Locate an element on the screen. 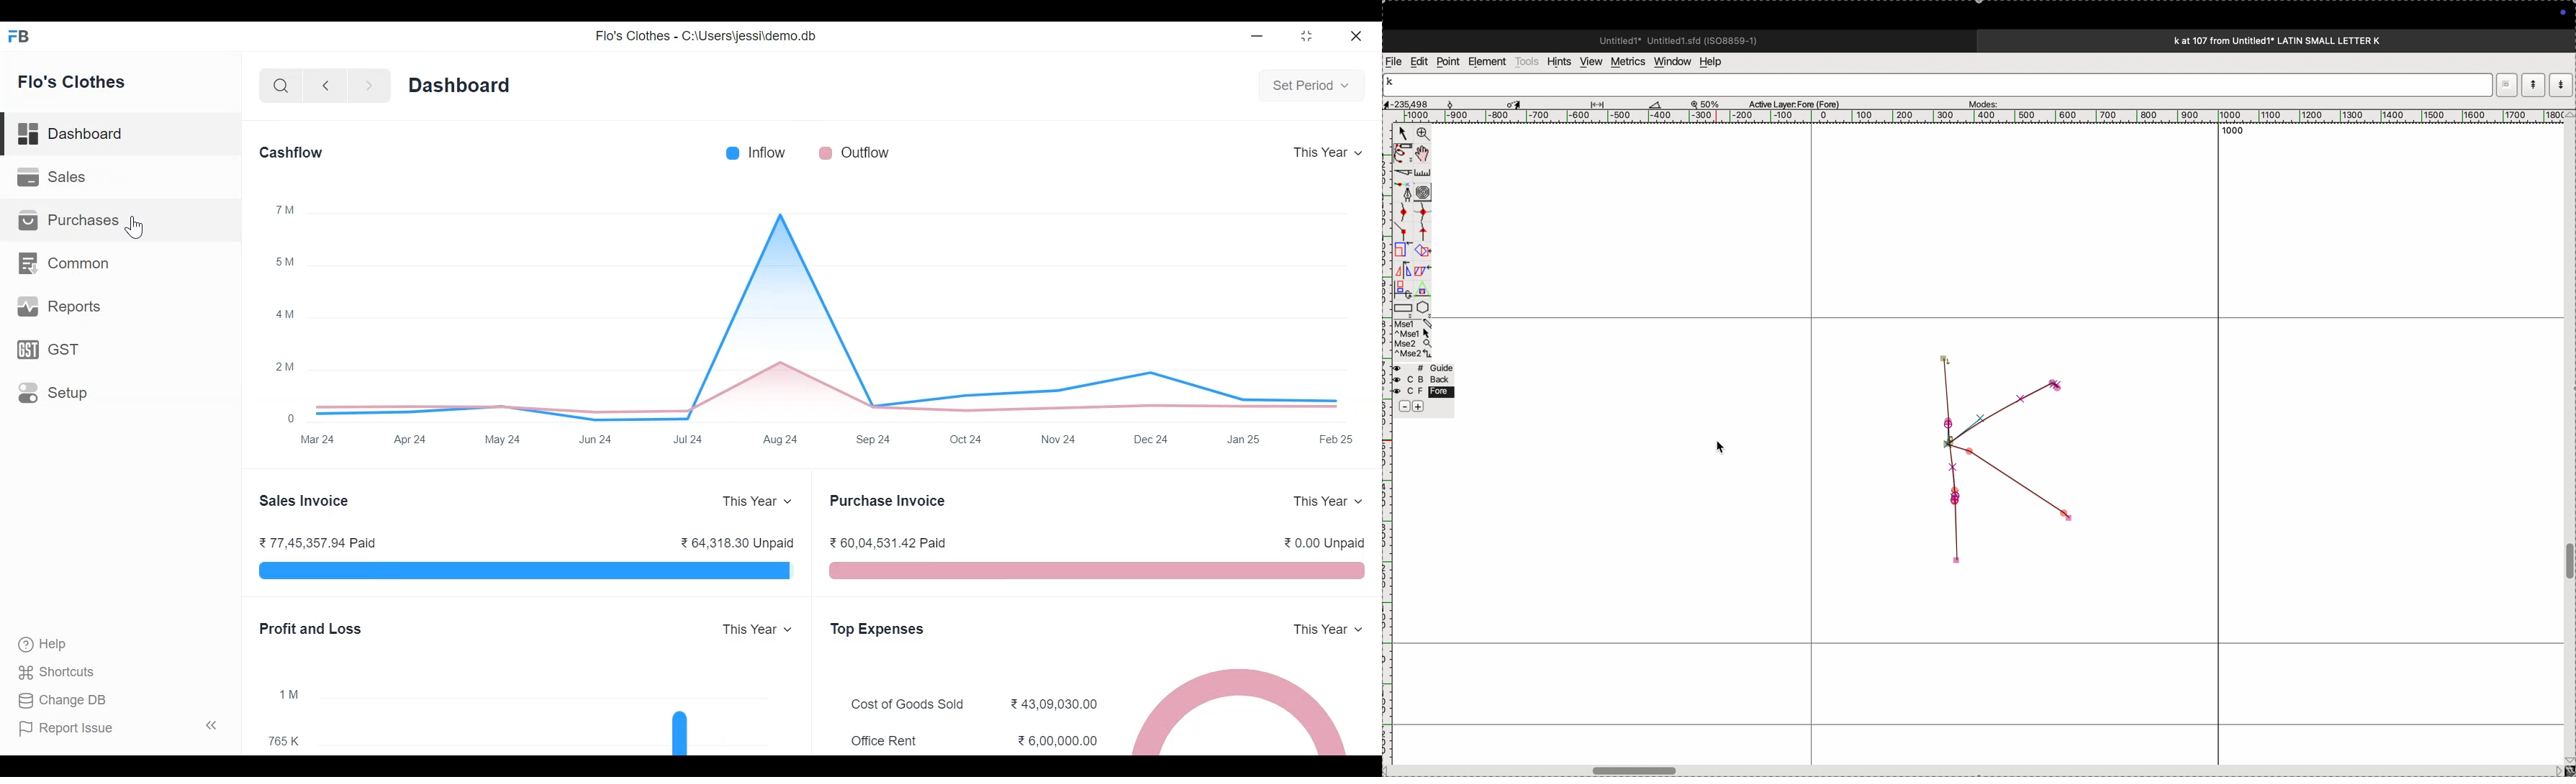 Image resolution: width=2576 pixels, height=784 pixels. untitled std is located at coordinates (1683, 39).